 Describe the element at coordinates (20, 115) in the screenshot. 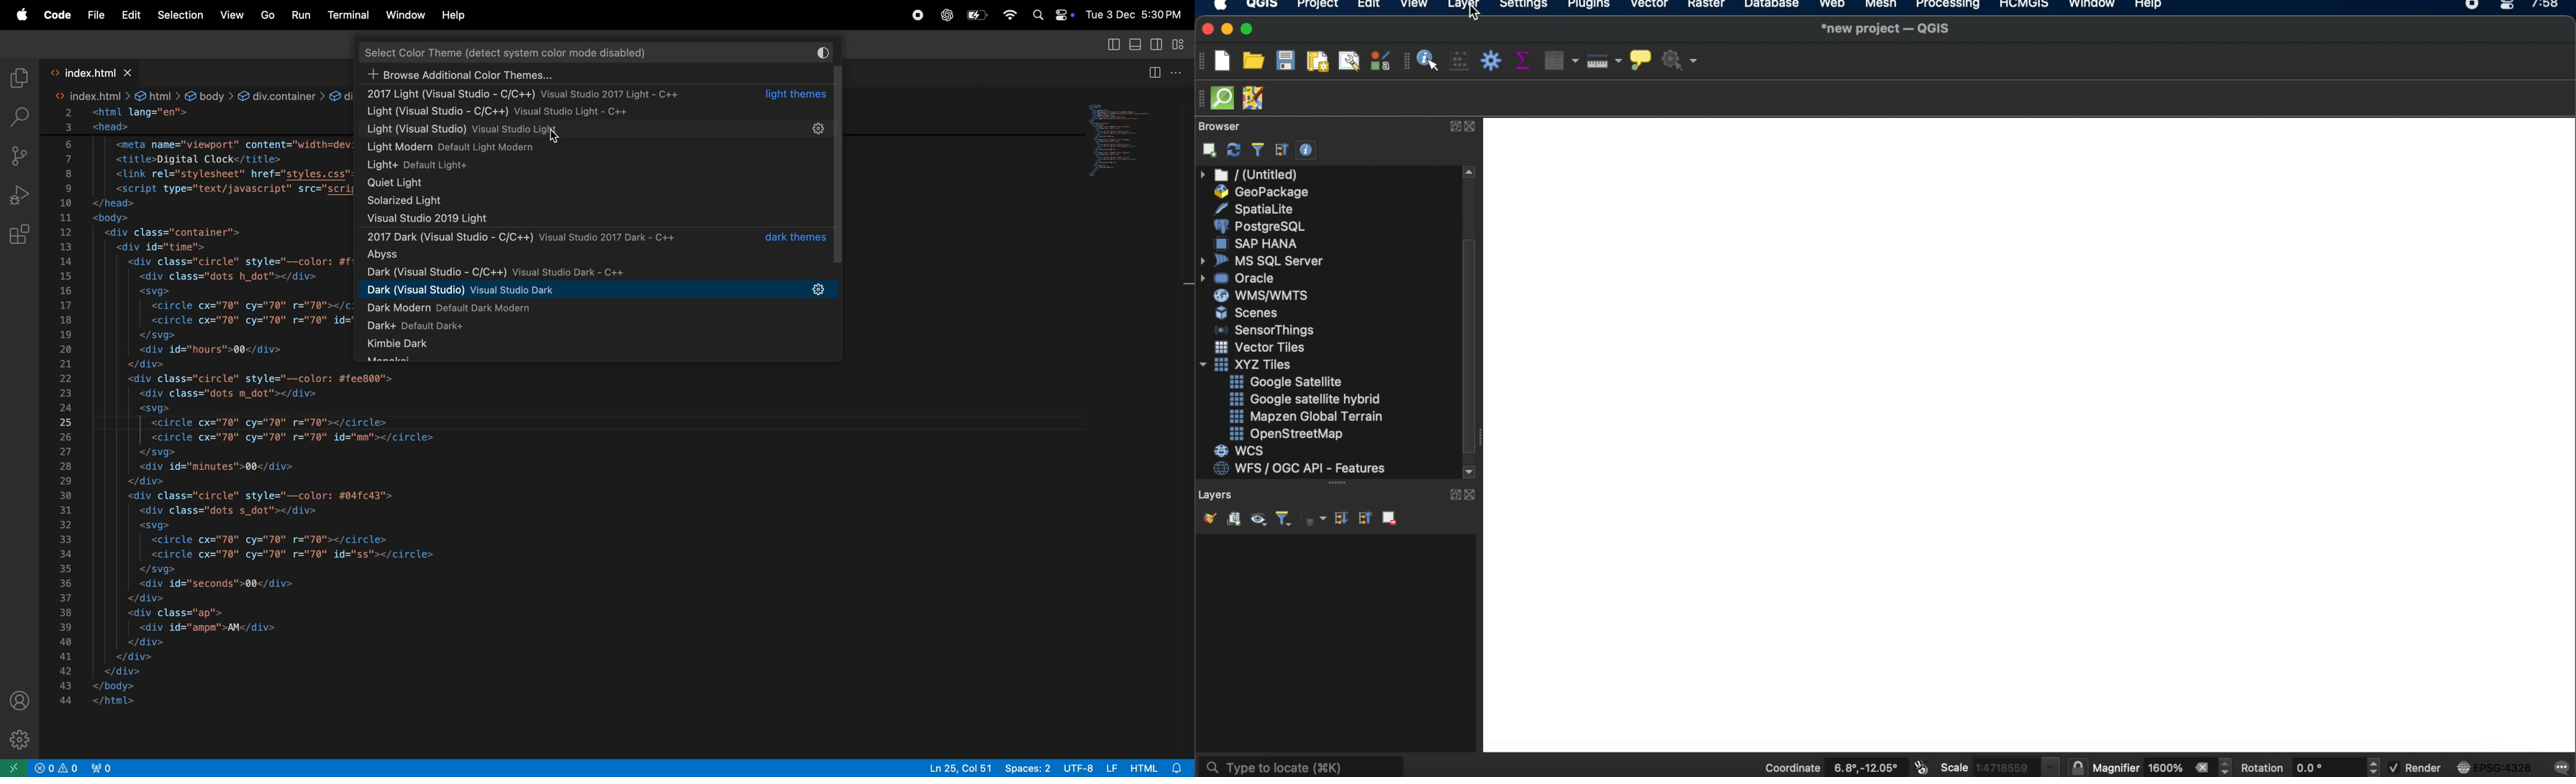

I see `search` at that location.